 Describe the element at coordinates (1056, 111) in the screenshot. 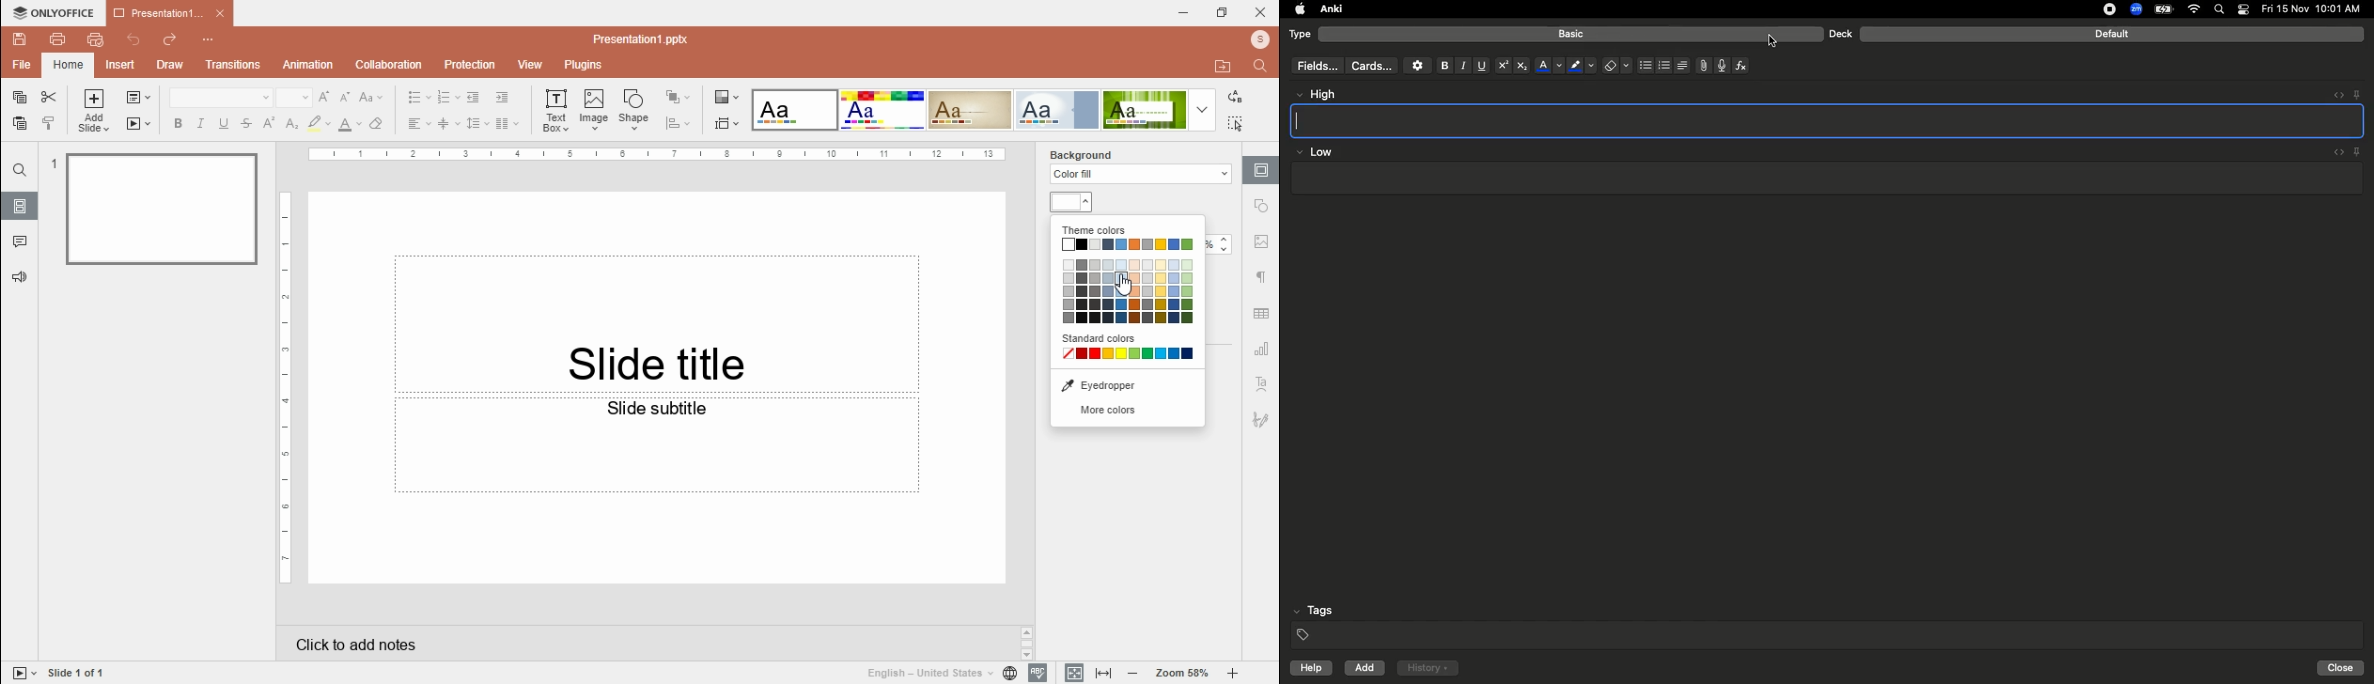

I see `theme 4` at that location.